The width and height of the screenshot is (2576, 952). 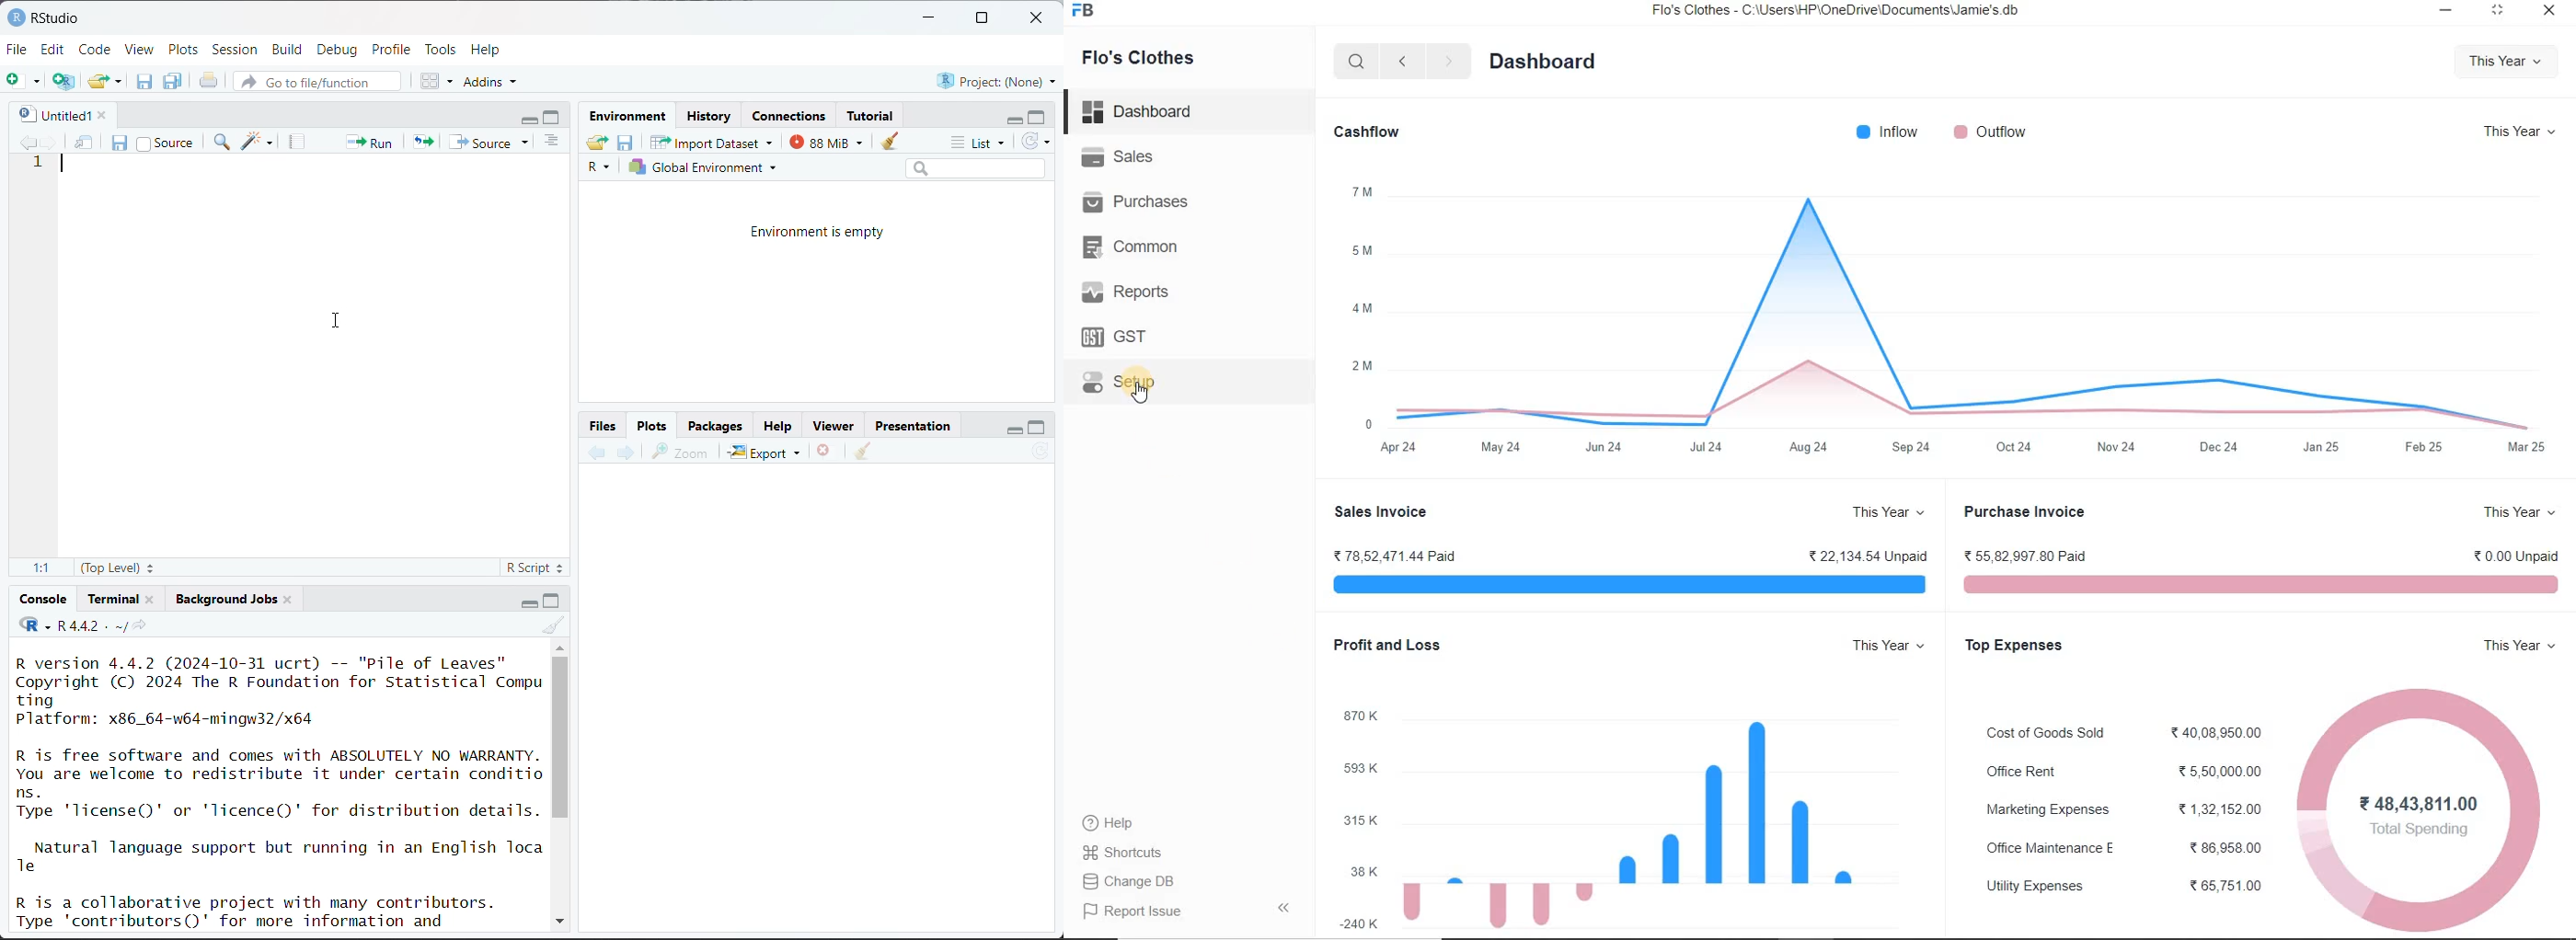 I want to click on this year, so click(x=2513, y=513).